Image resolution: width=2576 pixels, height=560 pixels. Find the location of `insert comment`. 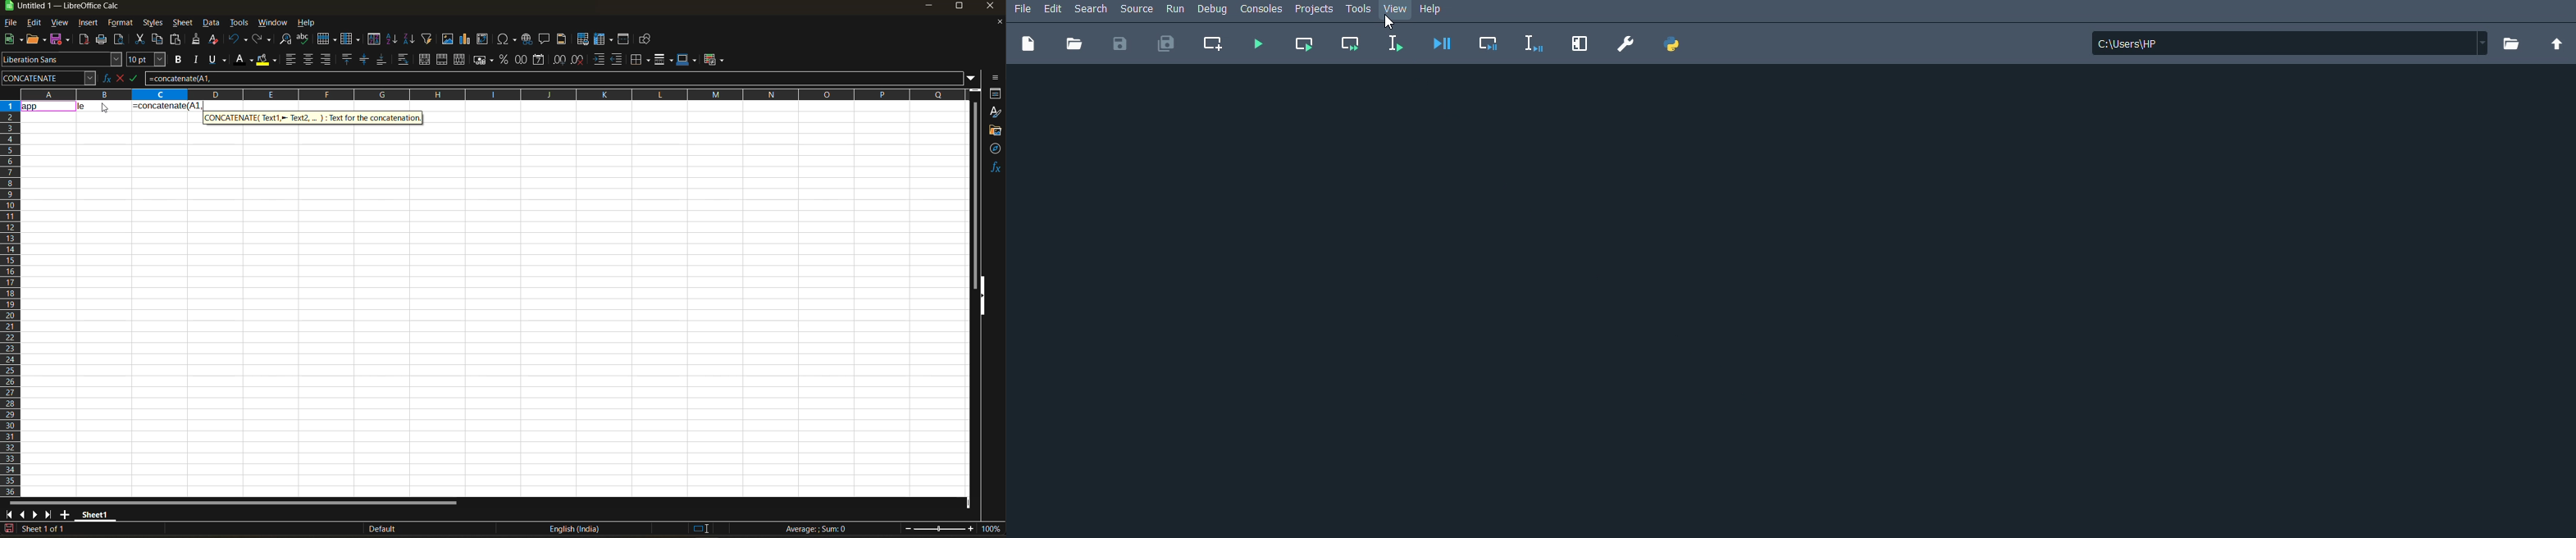

insert comment is located at coordinates (545, 39).